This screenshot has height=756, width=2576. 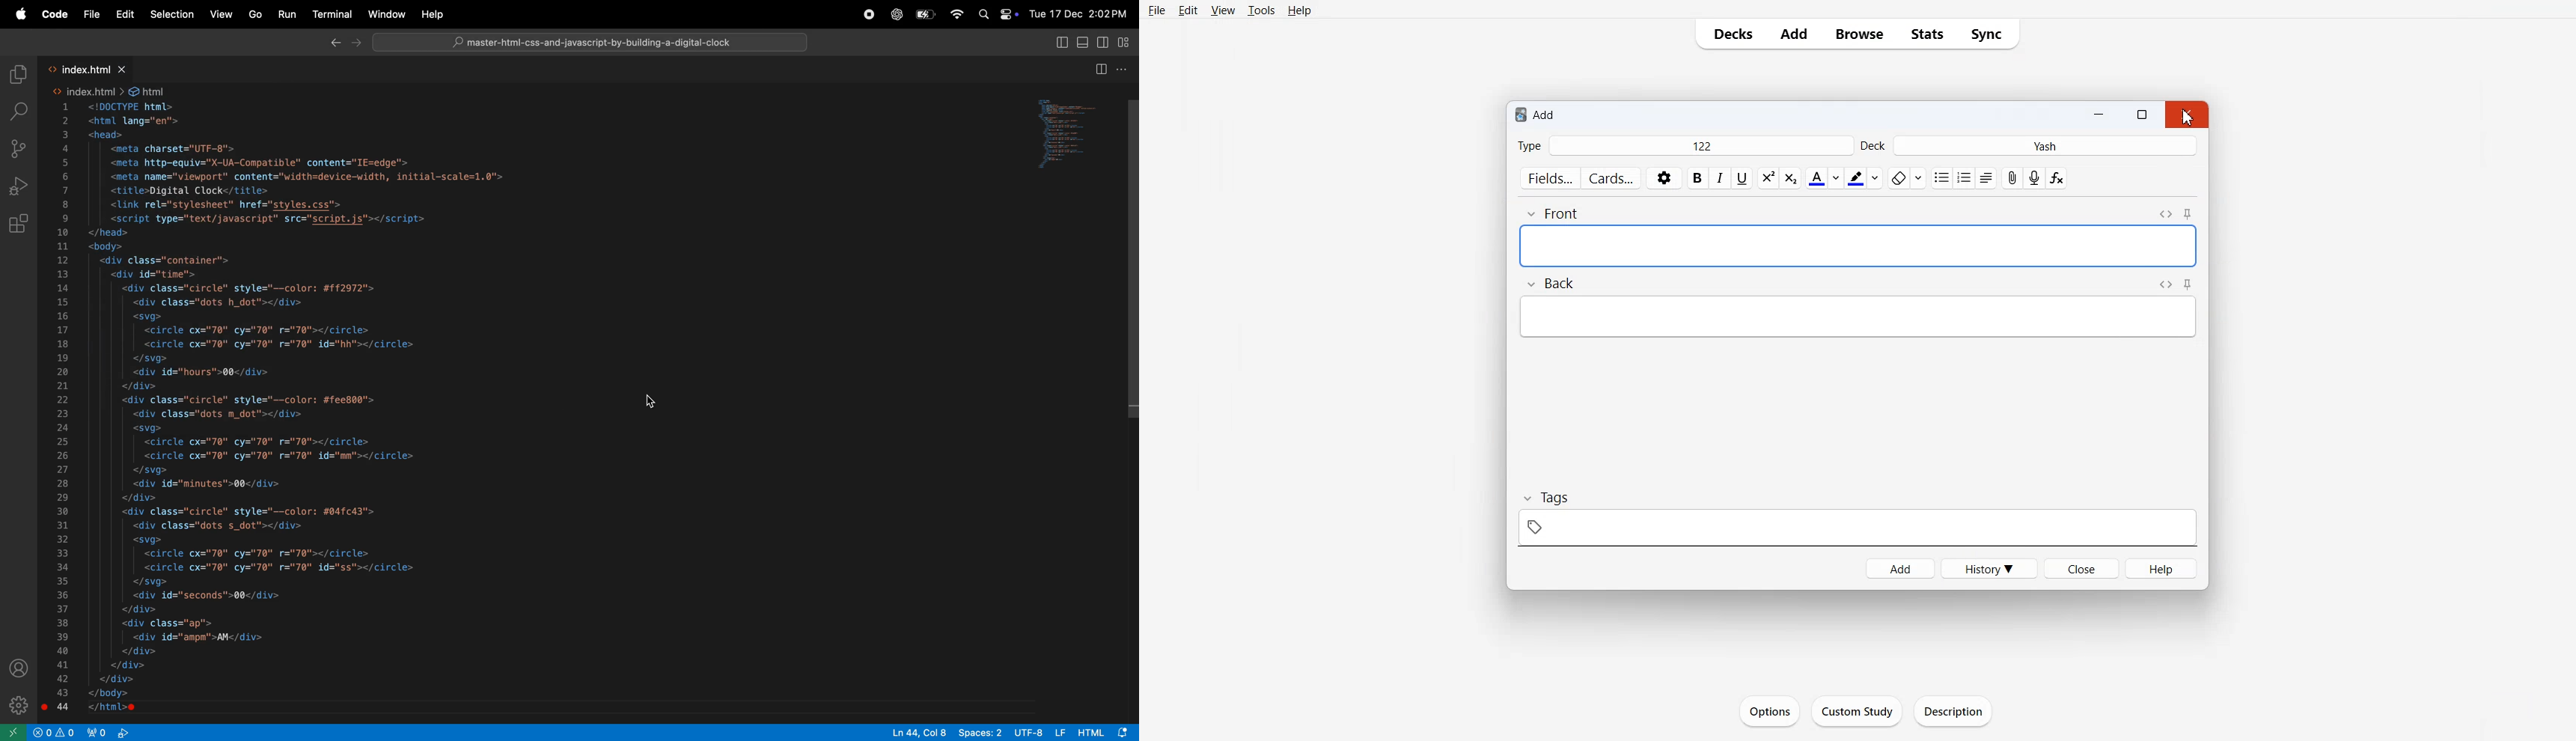 What do you see at coordinates (18, 705) in the screenshot?
I see `settings` at bounding box center [18, 705].